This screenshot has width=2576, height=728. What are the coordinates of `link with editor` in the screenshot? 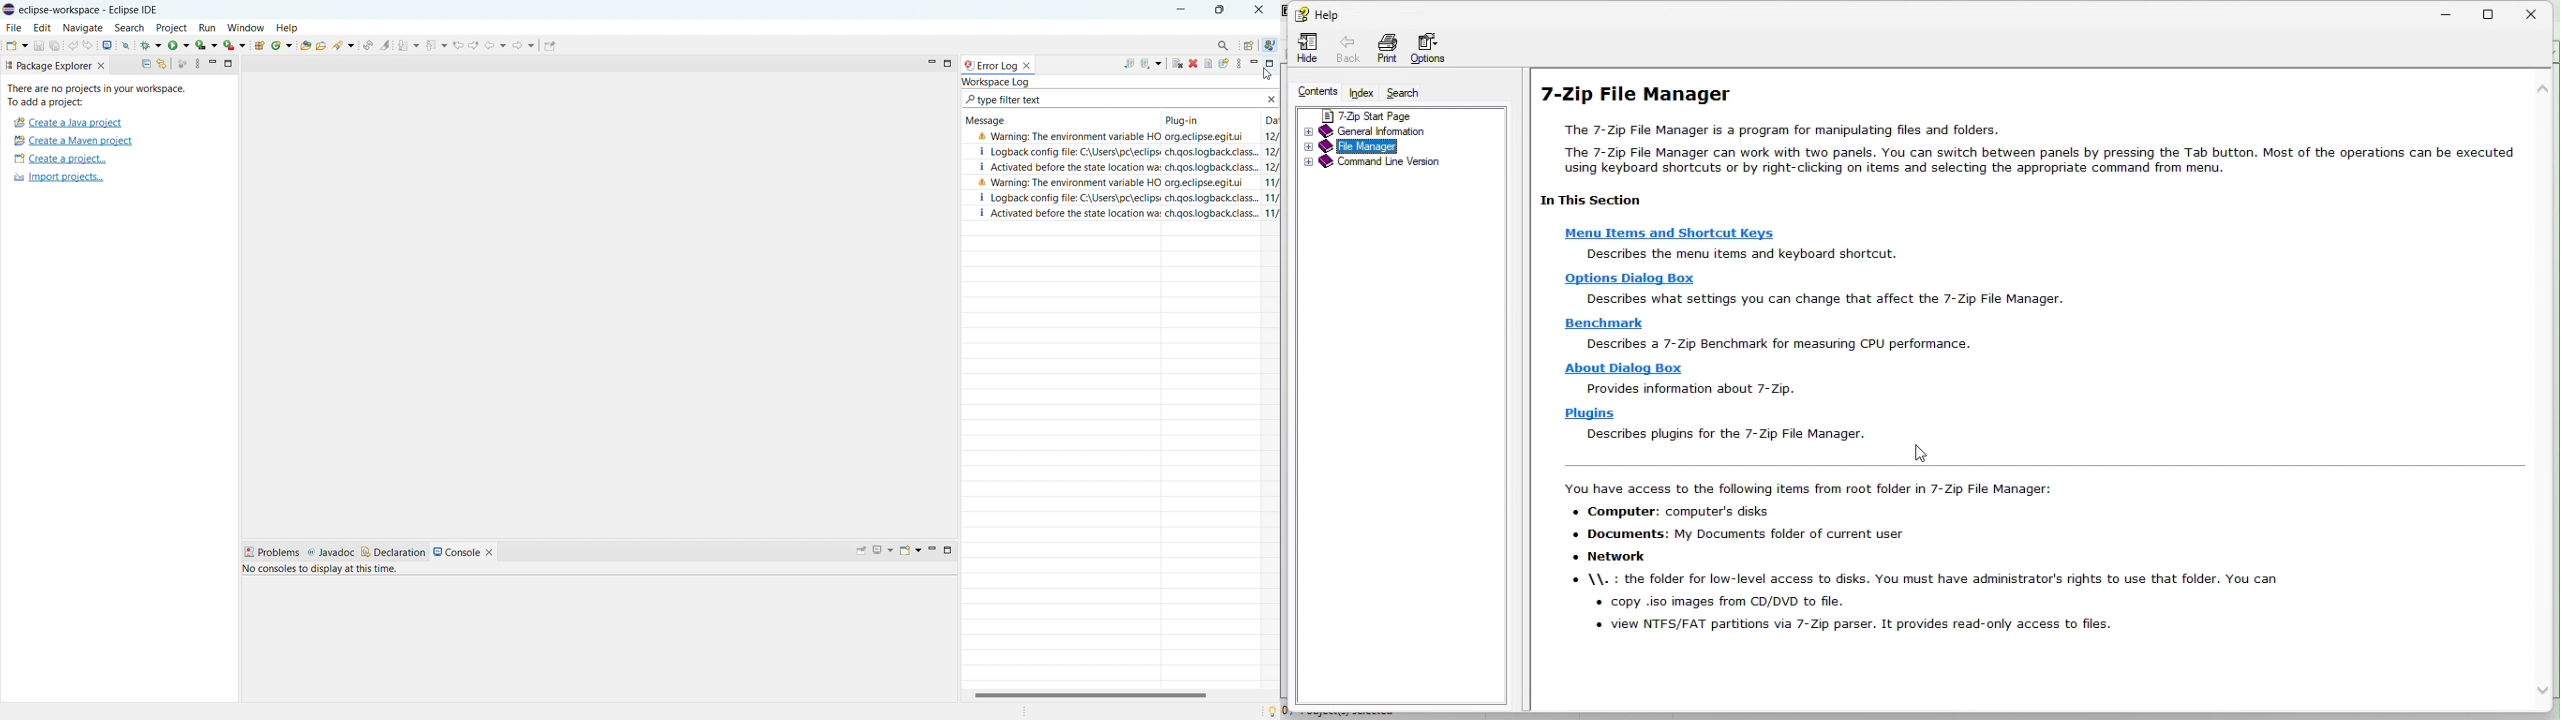 It's located at (162, 64).